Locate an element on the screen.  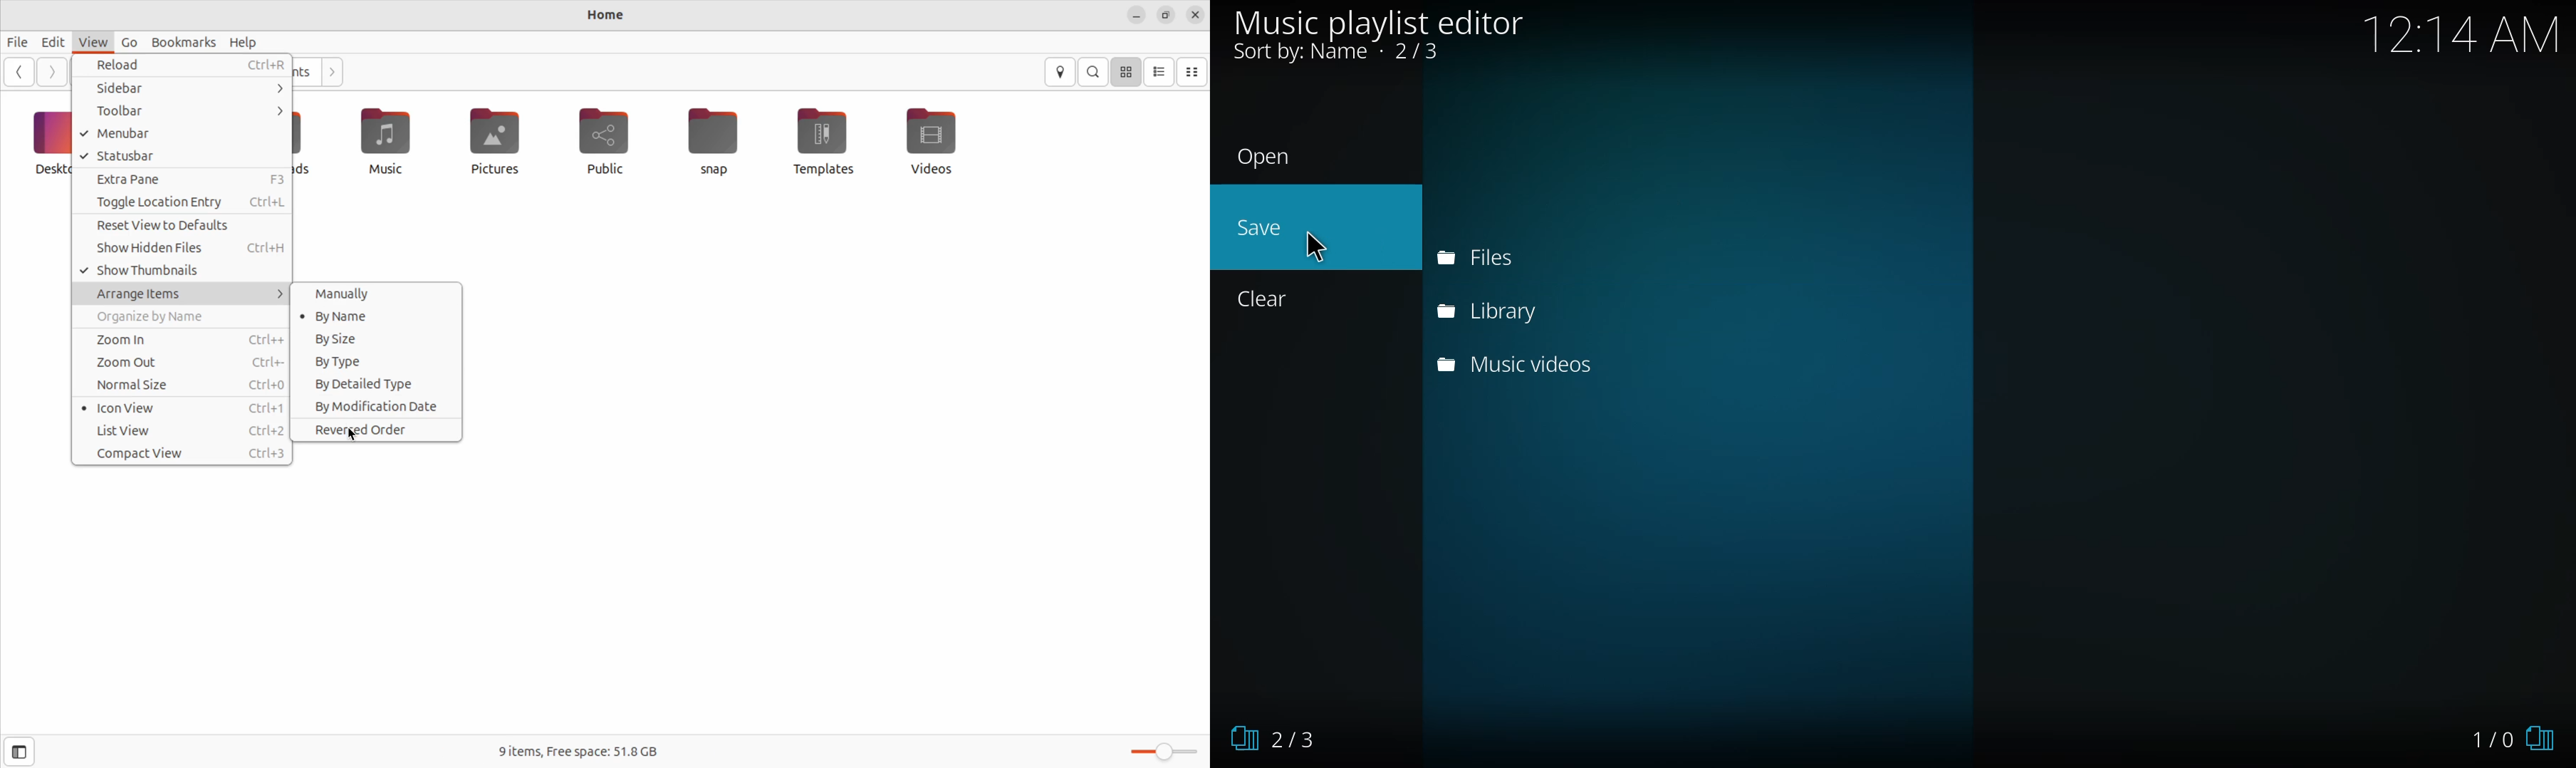
music videos is located at coordinates (1519, 362).